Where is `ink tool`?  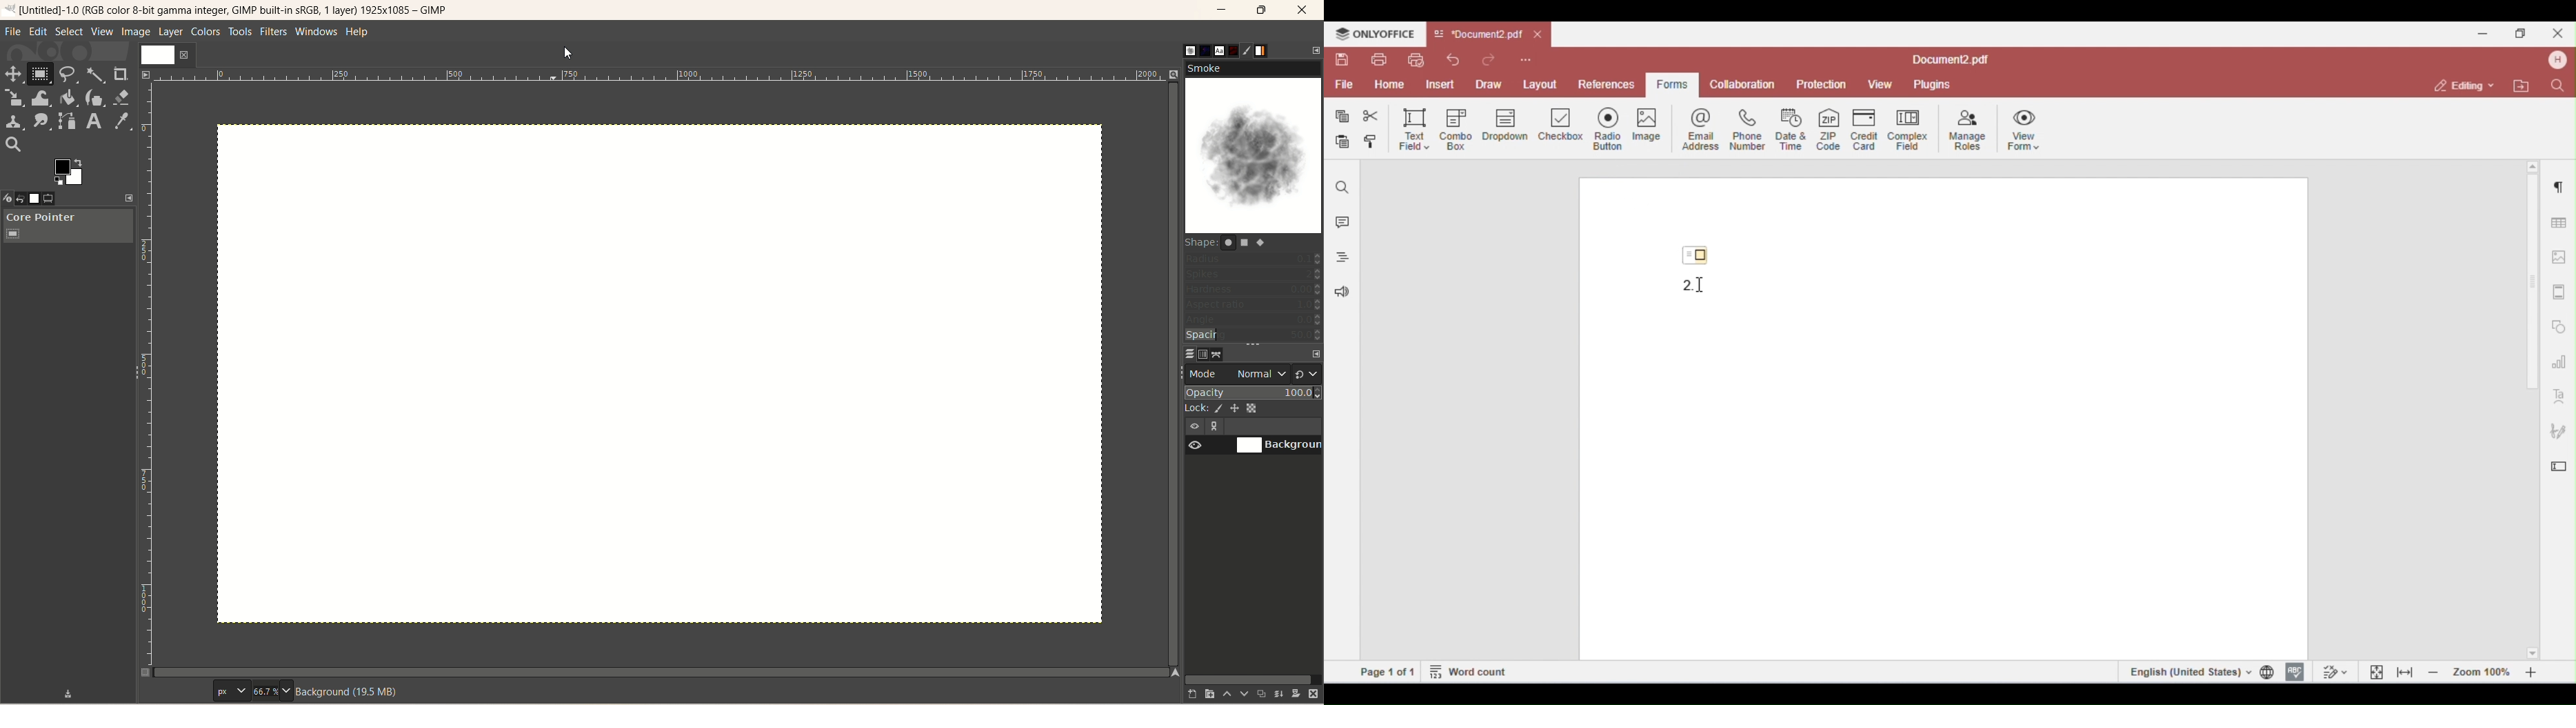 ink tool is located at coordinates (94, 98).